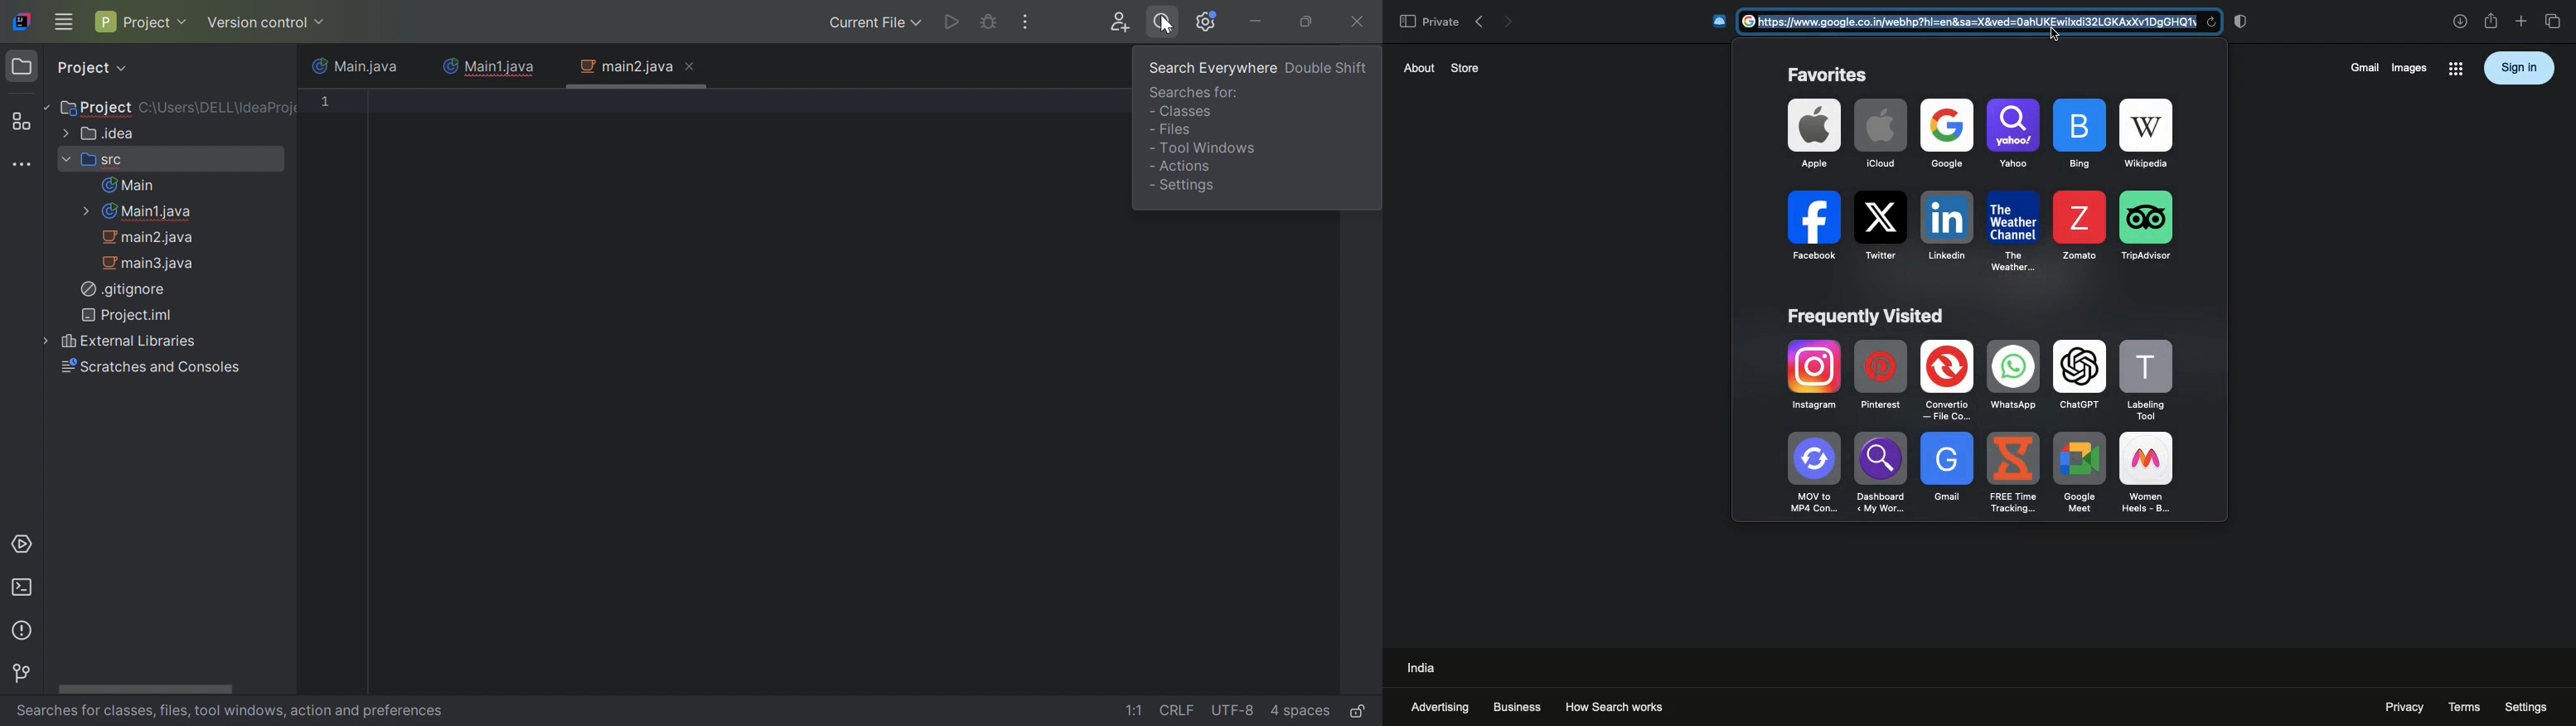  I want to click on india, so click(1423, 666).